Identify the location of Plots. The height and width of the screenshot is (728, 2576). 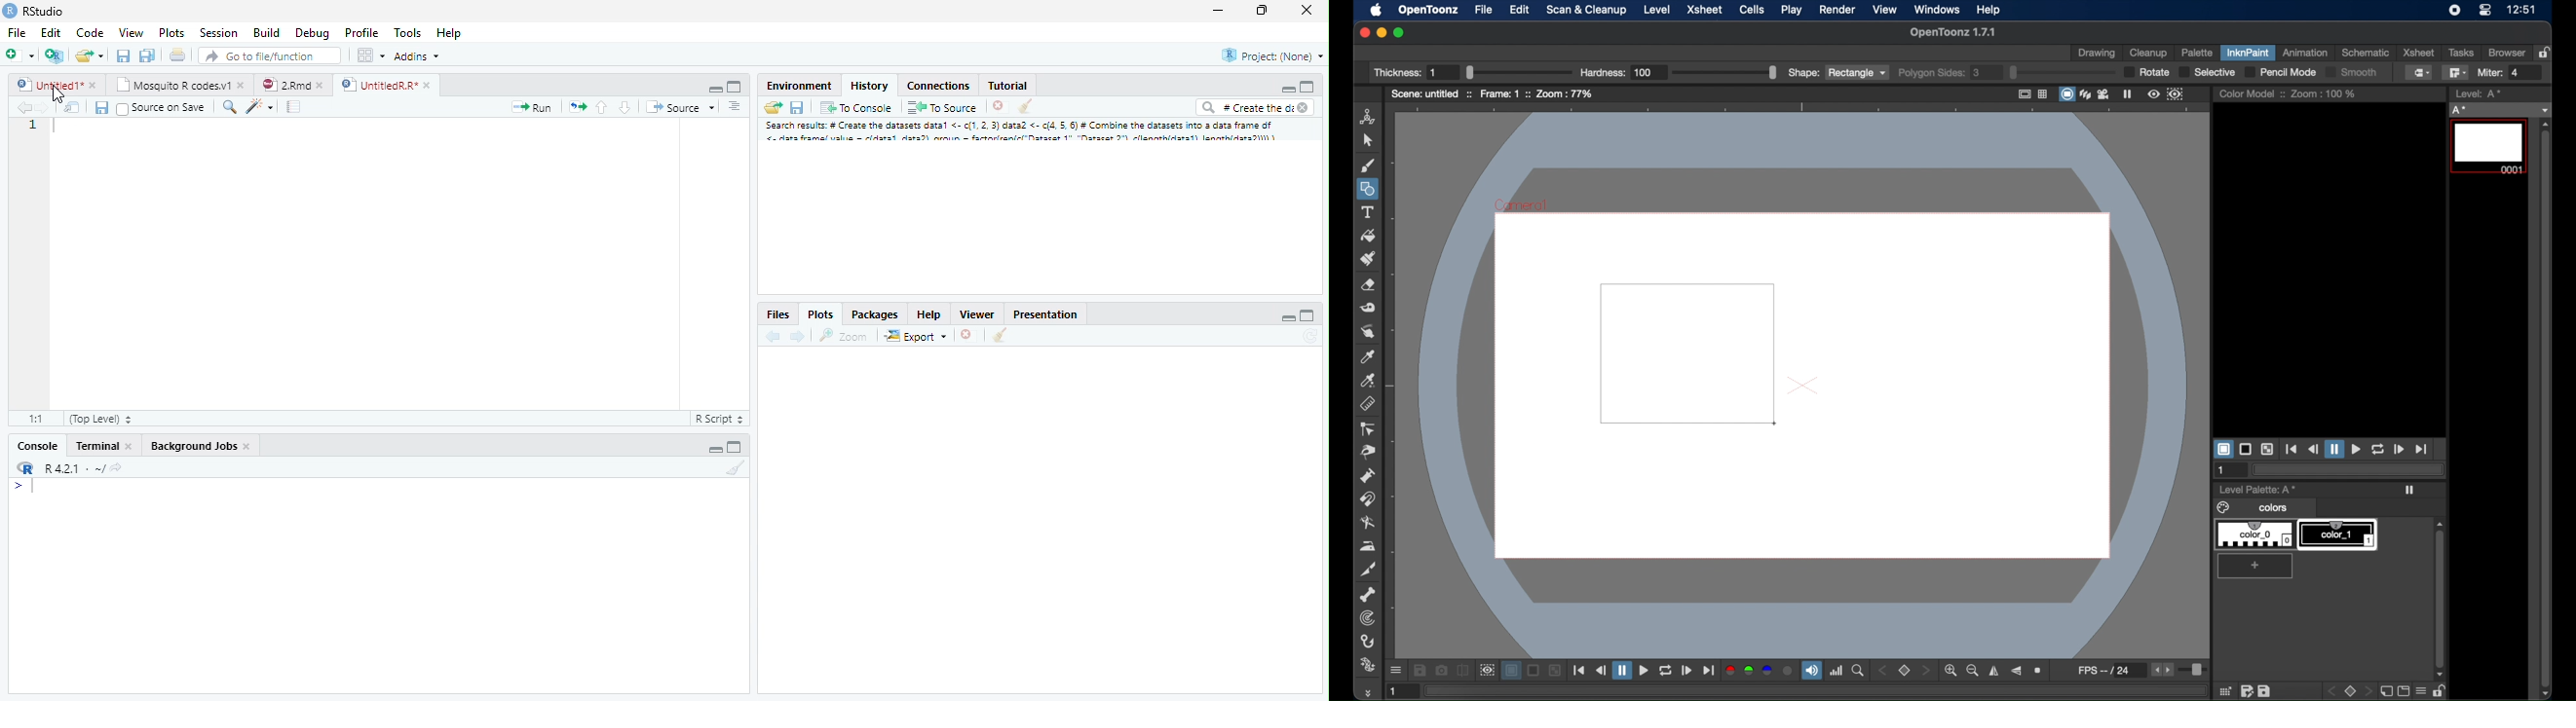
(171, 34).